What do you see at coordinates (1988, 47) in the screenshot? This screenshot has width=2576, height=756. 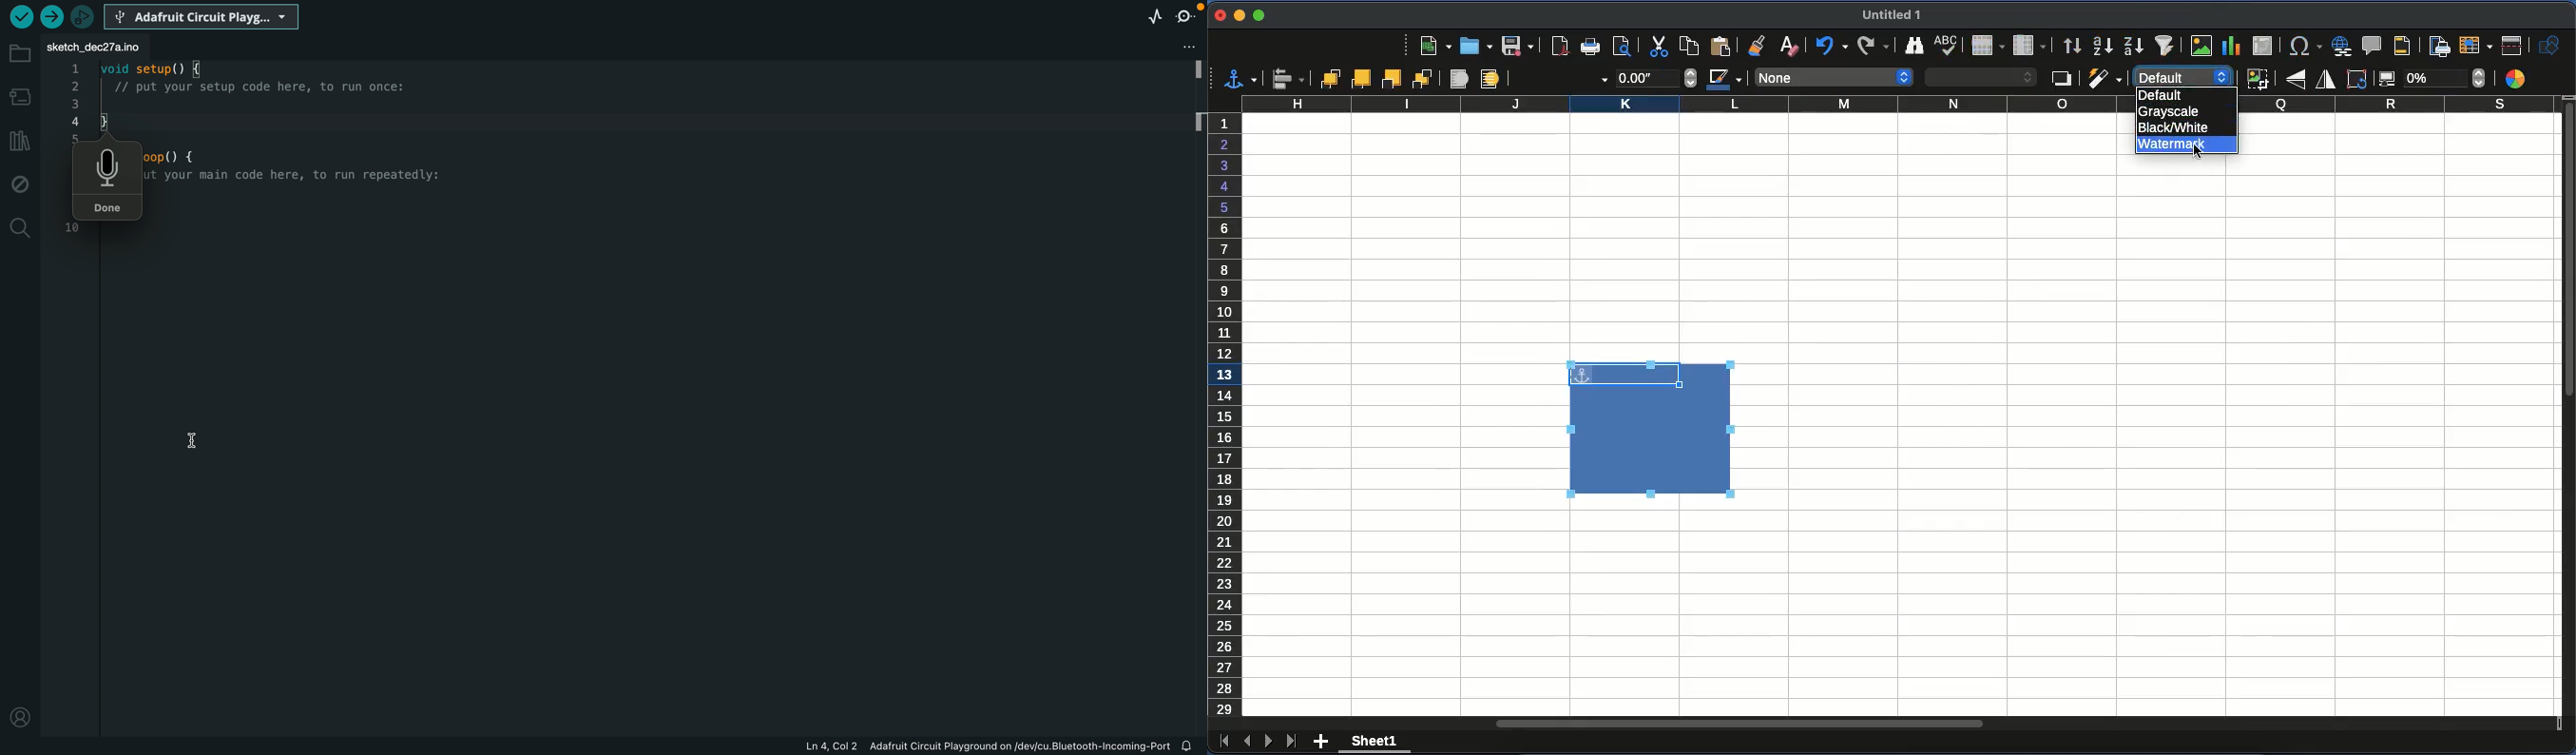 I see `row` at bounding box center [1988, 47].